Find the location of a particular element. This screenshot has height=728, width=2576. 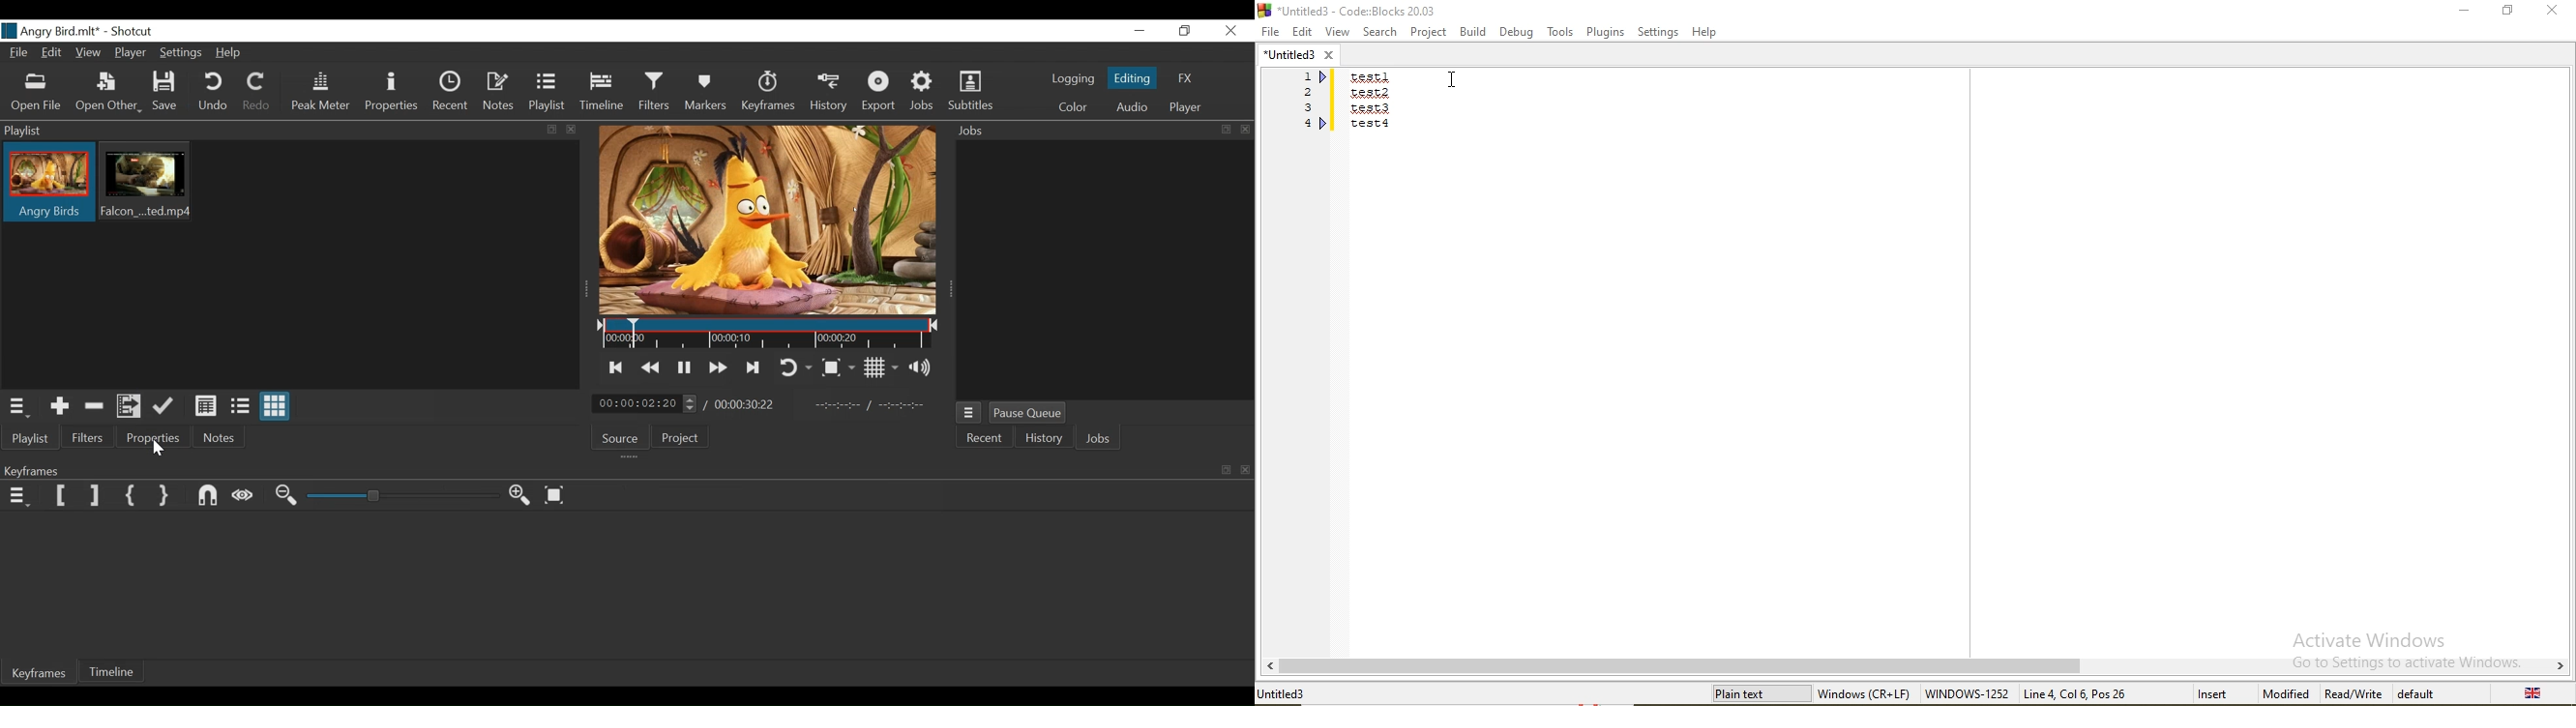

Set Filter last is located at coordinates (95, 496).